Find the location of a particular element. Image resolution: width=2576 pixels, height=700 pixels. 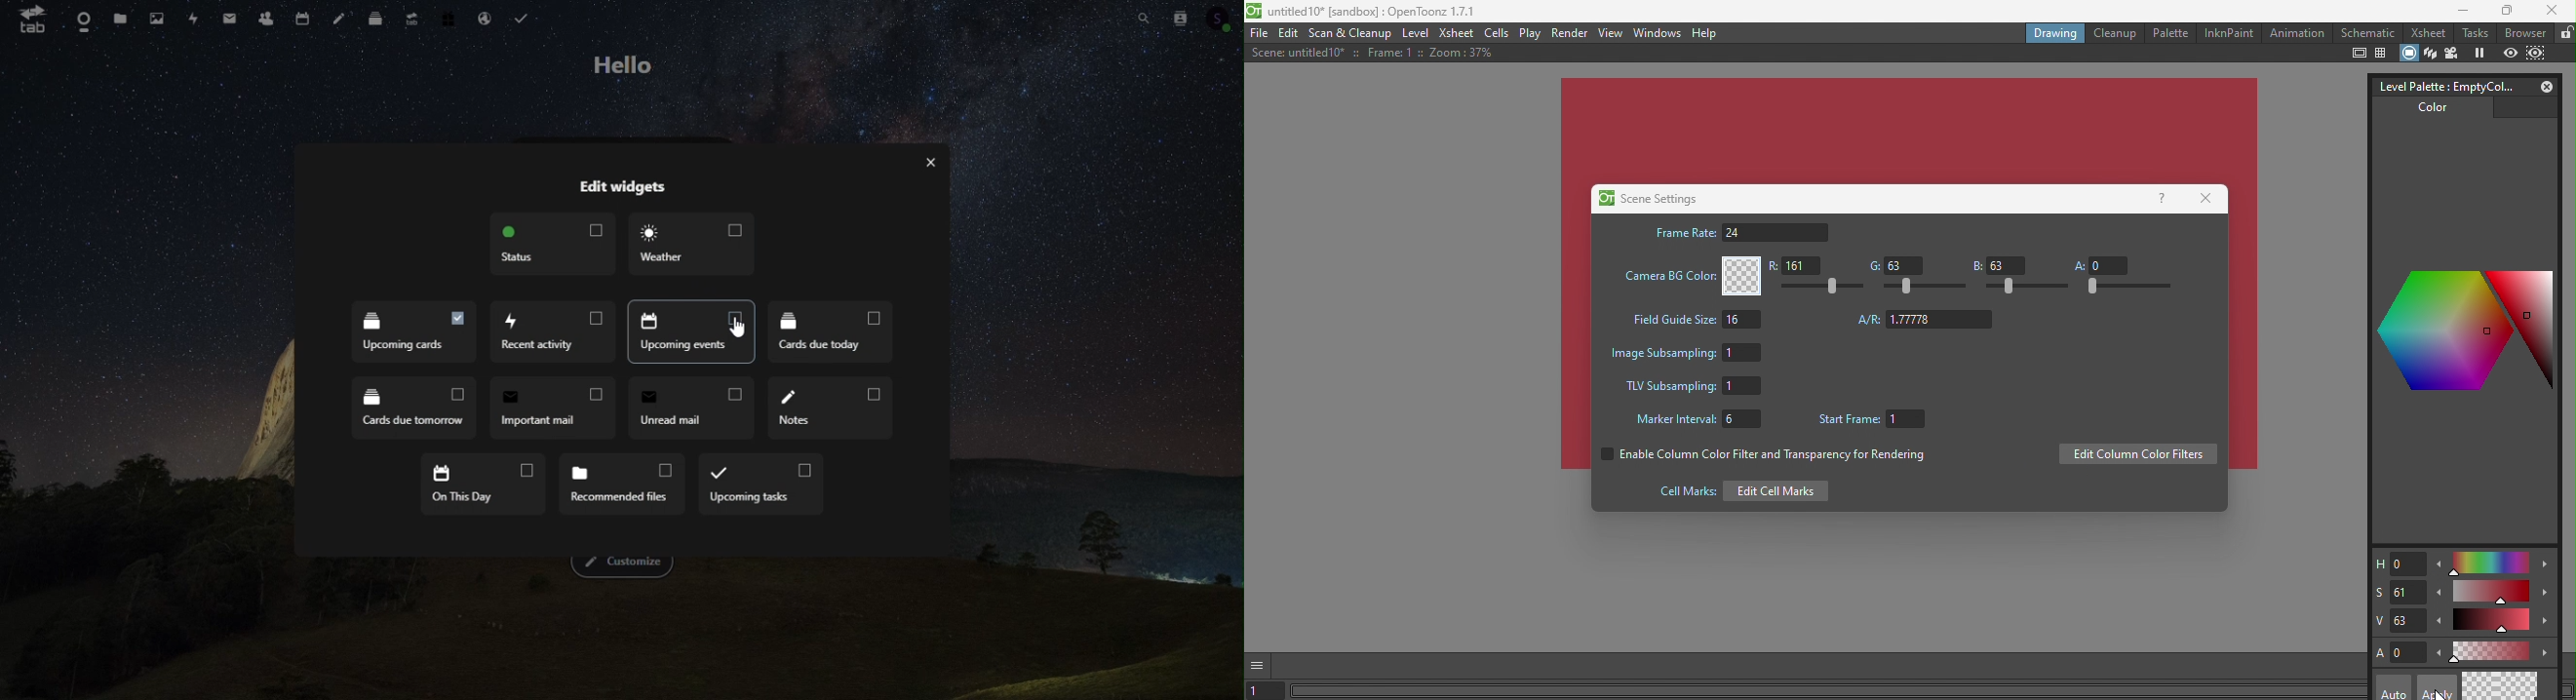

Camera view is located at coordinates (2454, 53).